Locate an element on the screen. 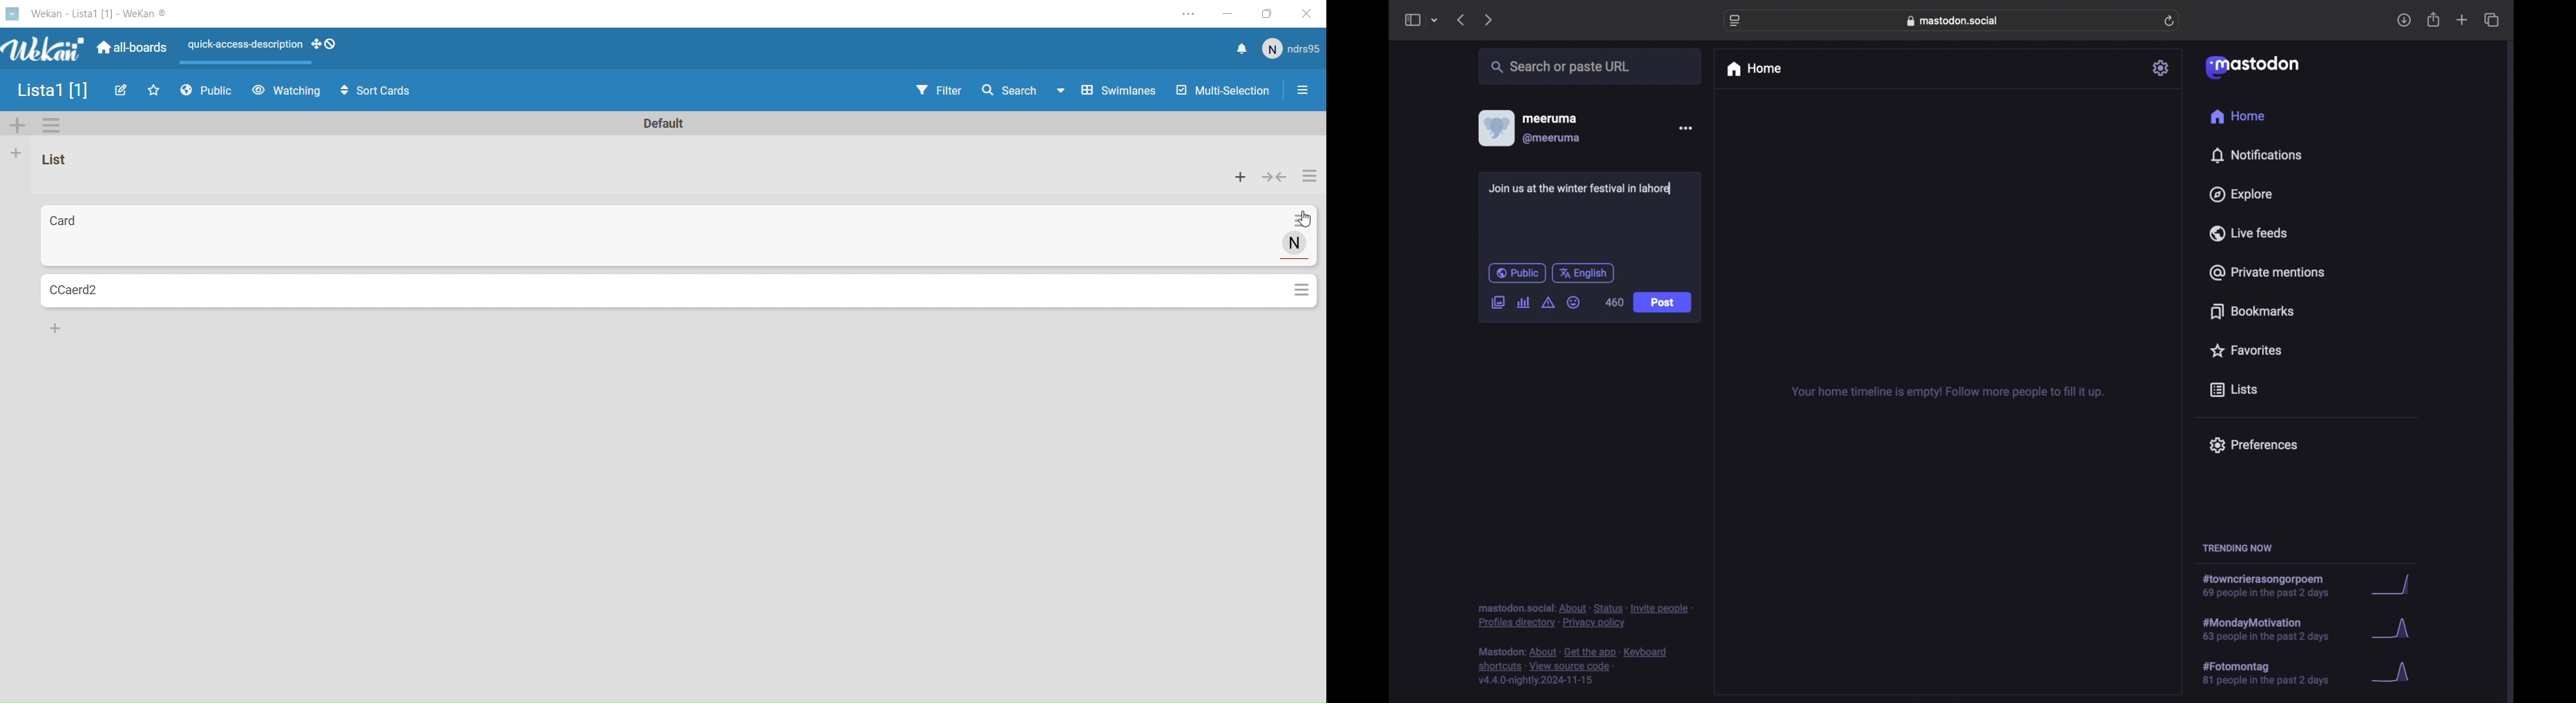  460 is located at coordinates (1614, 301).